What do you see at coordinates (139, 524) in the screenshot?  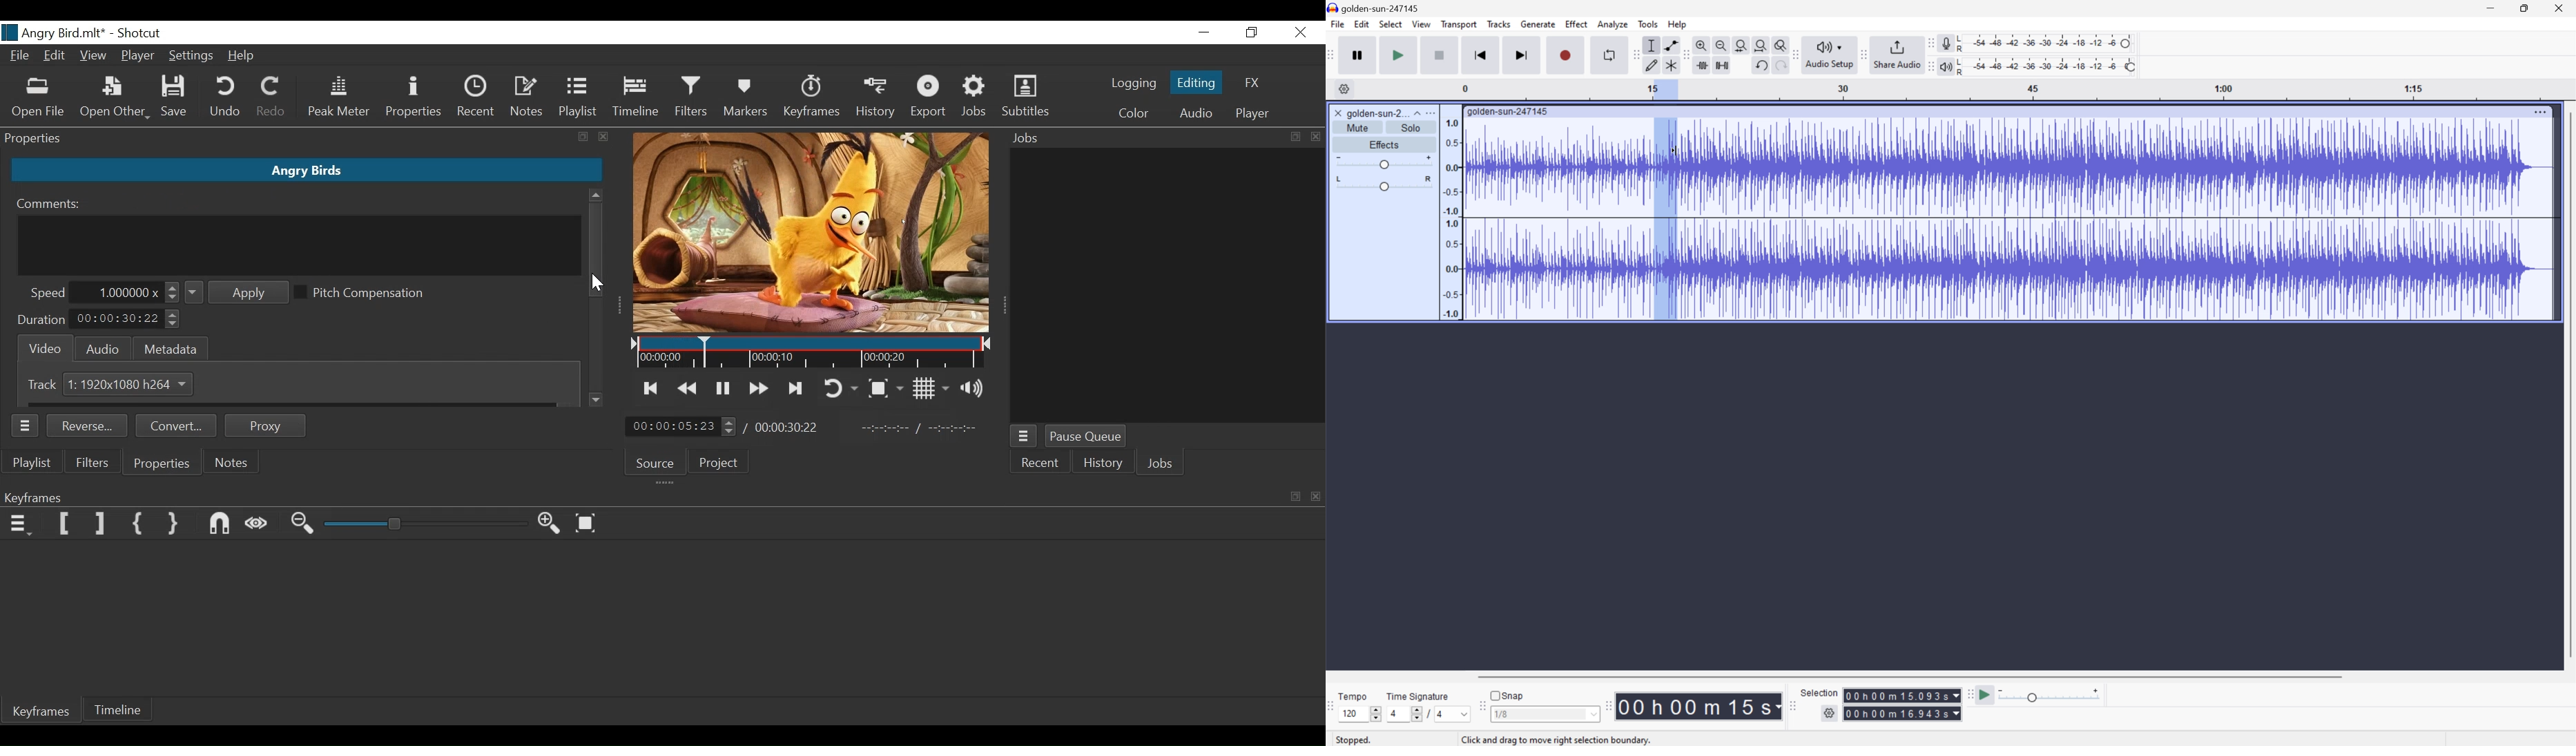 I see `Set First Simple keyframe` at bounding box center [139, 524].